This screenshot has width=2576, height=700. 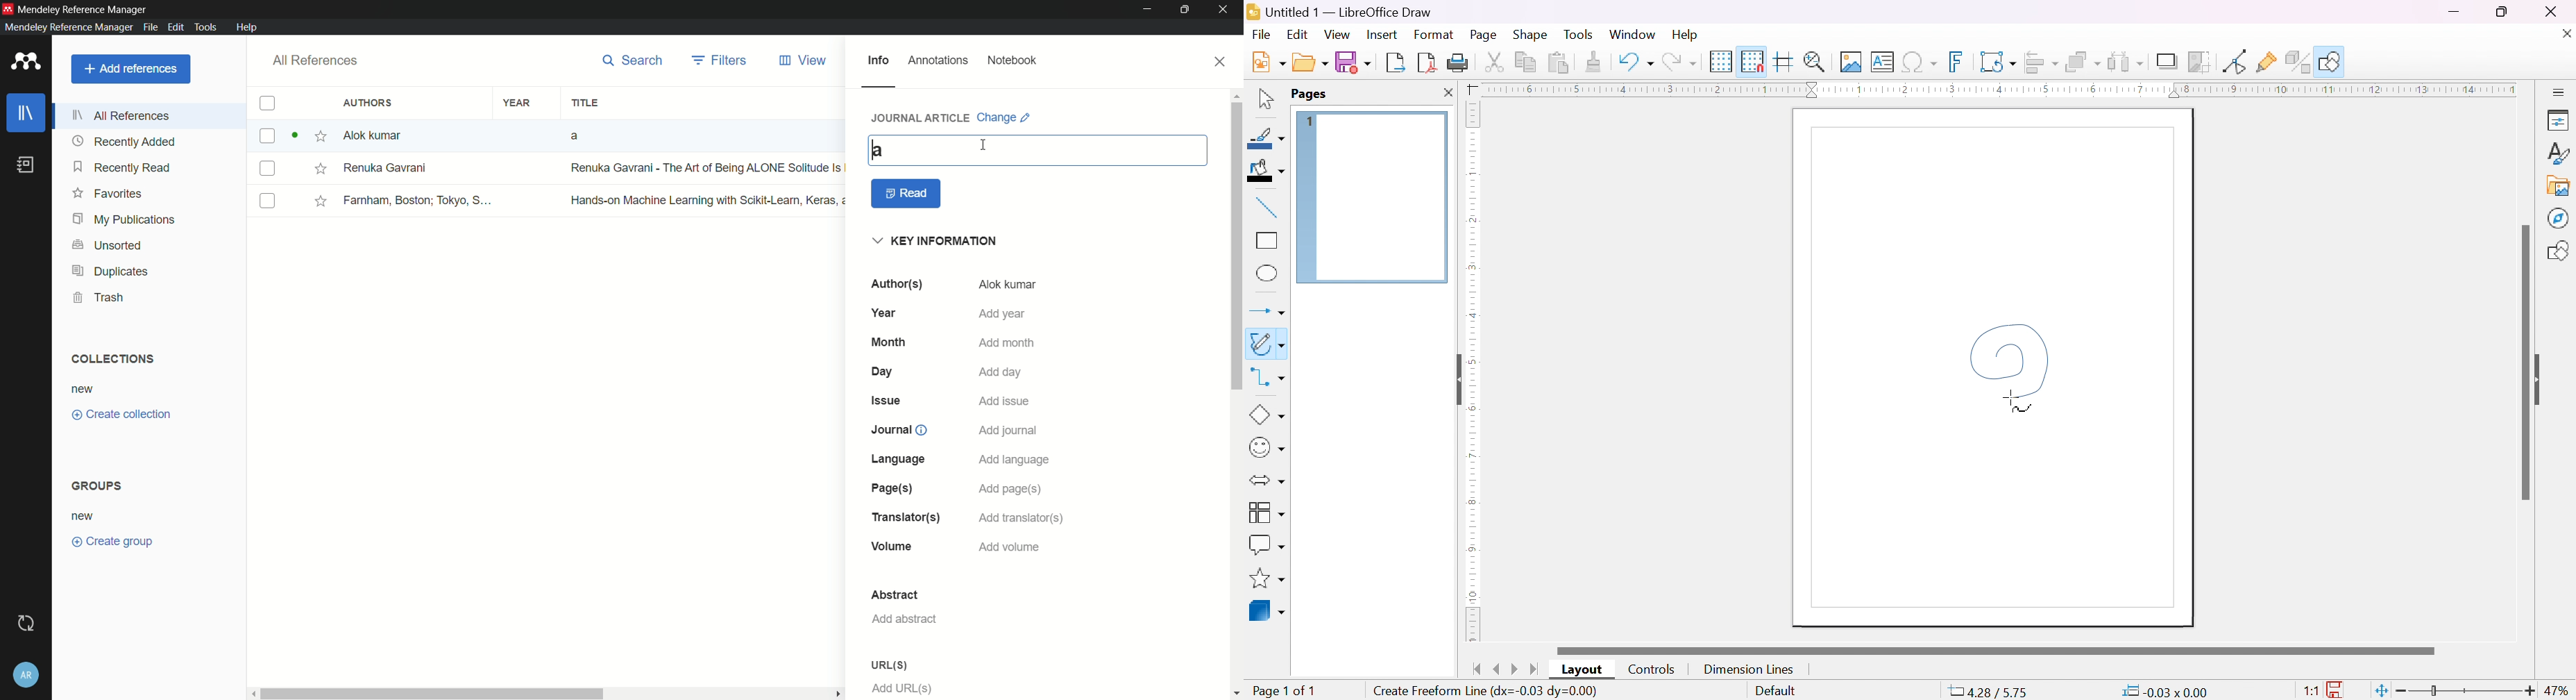 I want to click on all references, so click(x=313, y=61).